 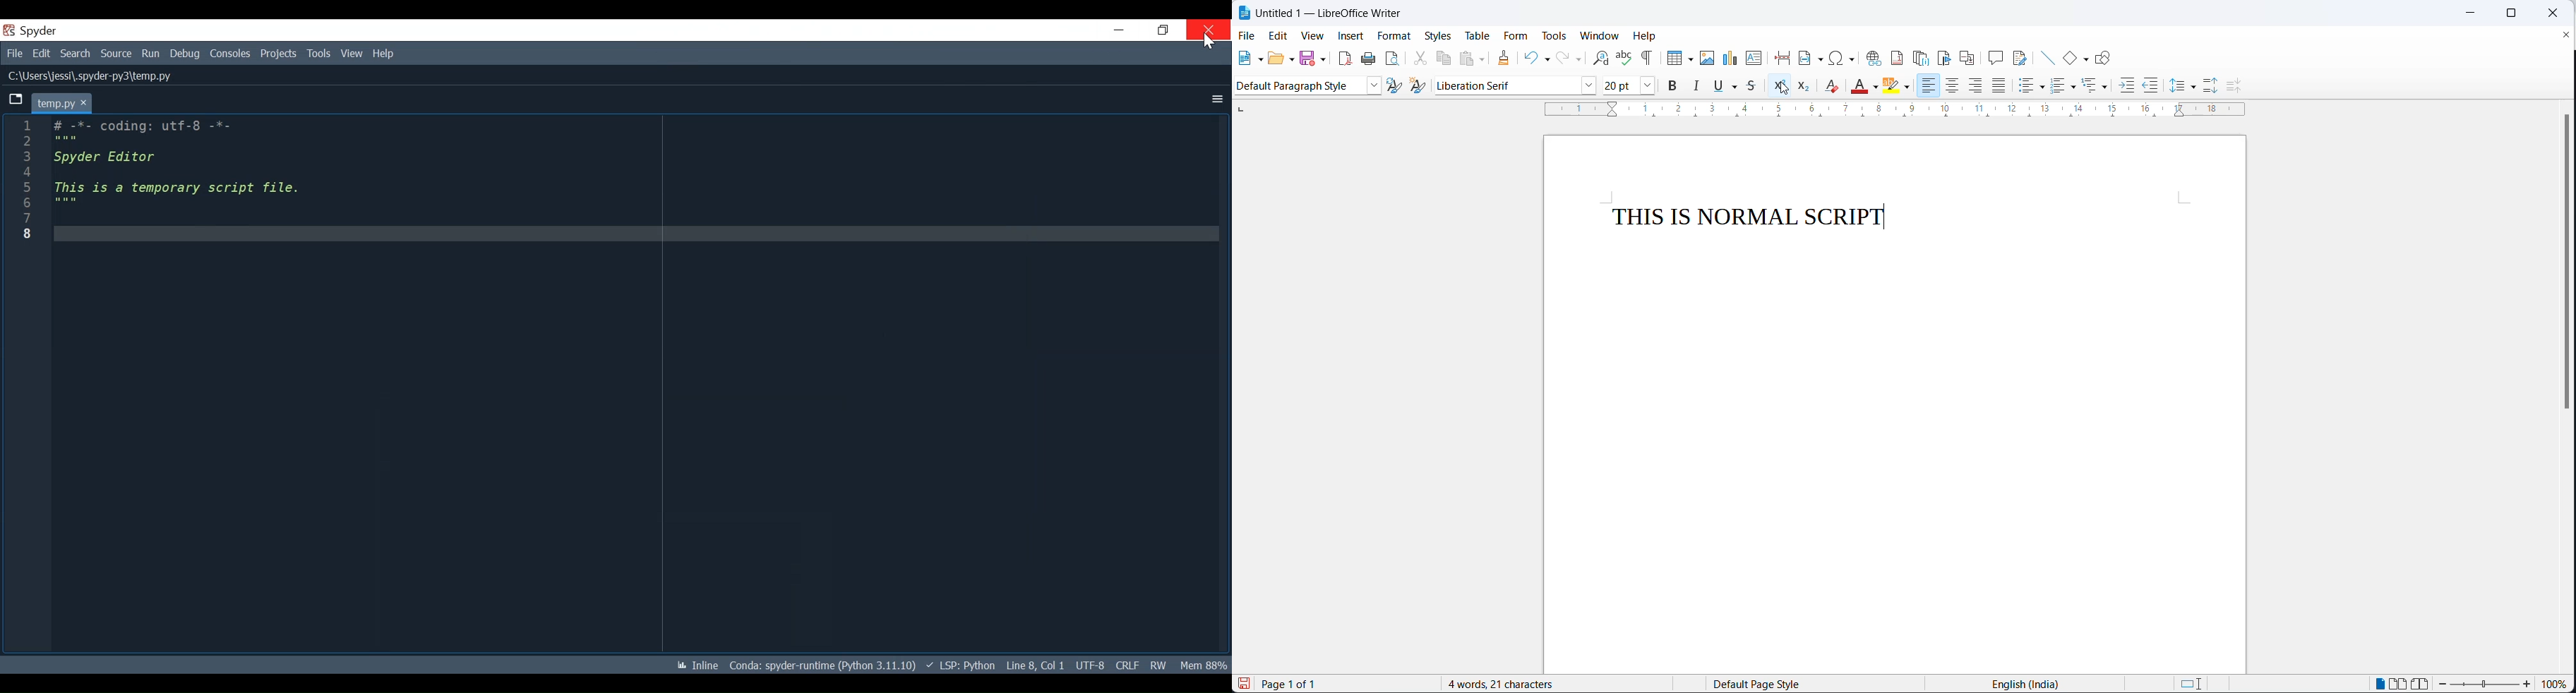 What do you see at coordinates (1274, 59) in the screenshot?
I see `open` at bounding box center [1274, 59].